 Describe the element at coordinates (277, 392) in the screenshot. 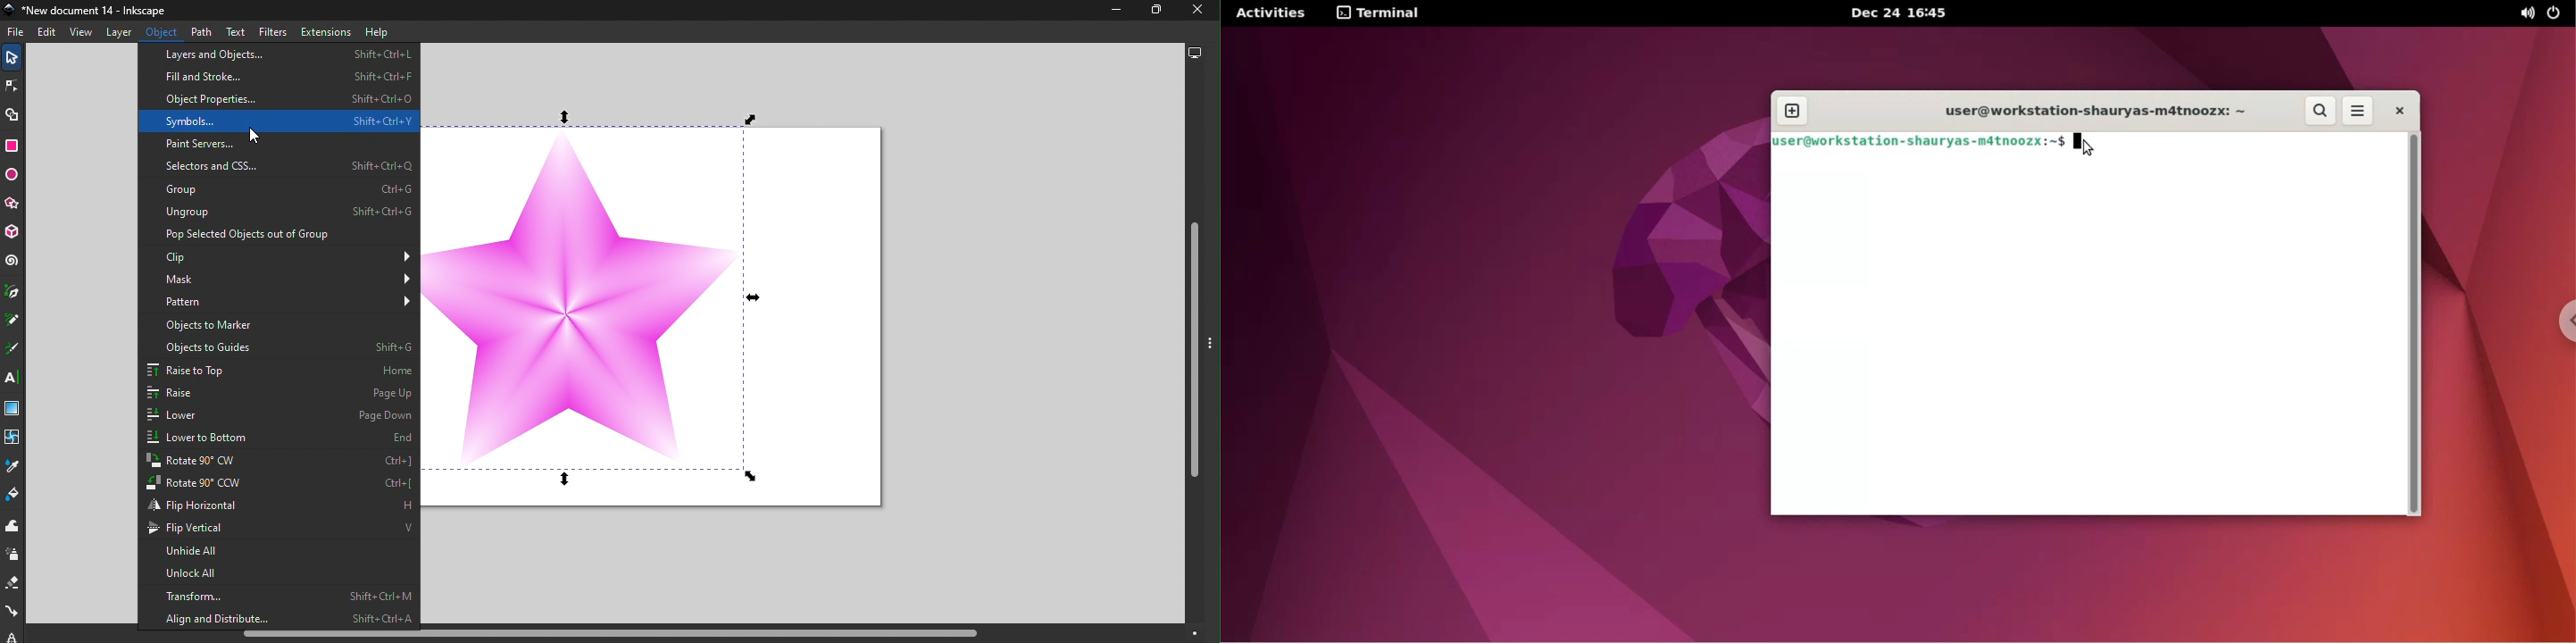

I see `Raise` at that location.